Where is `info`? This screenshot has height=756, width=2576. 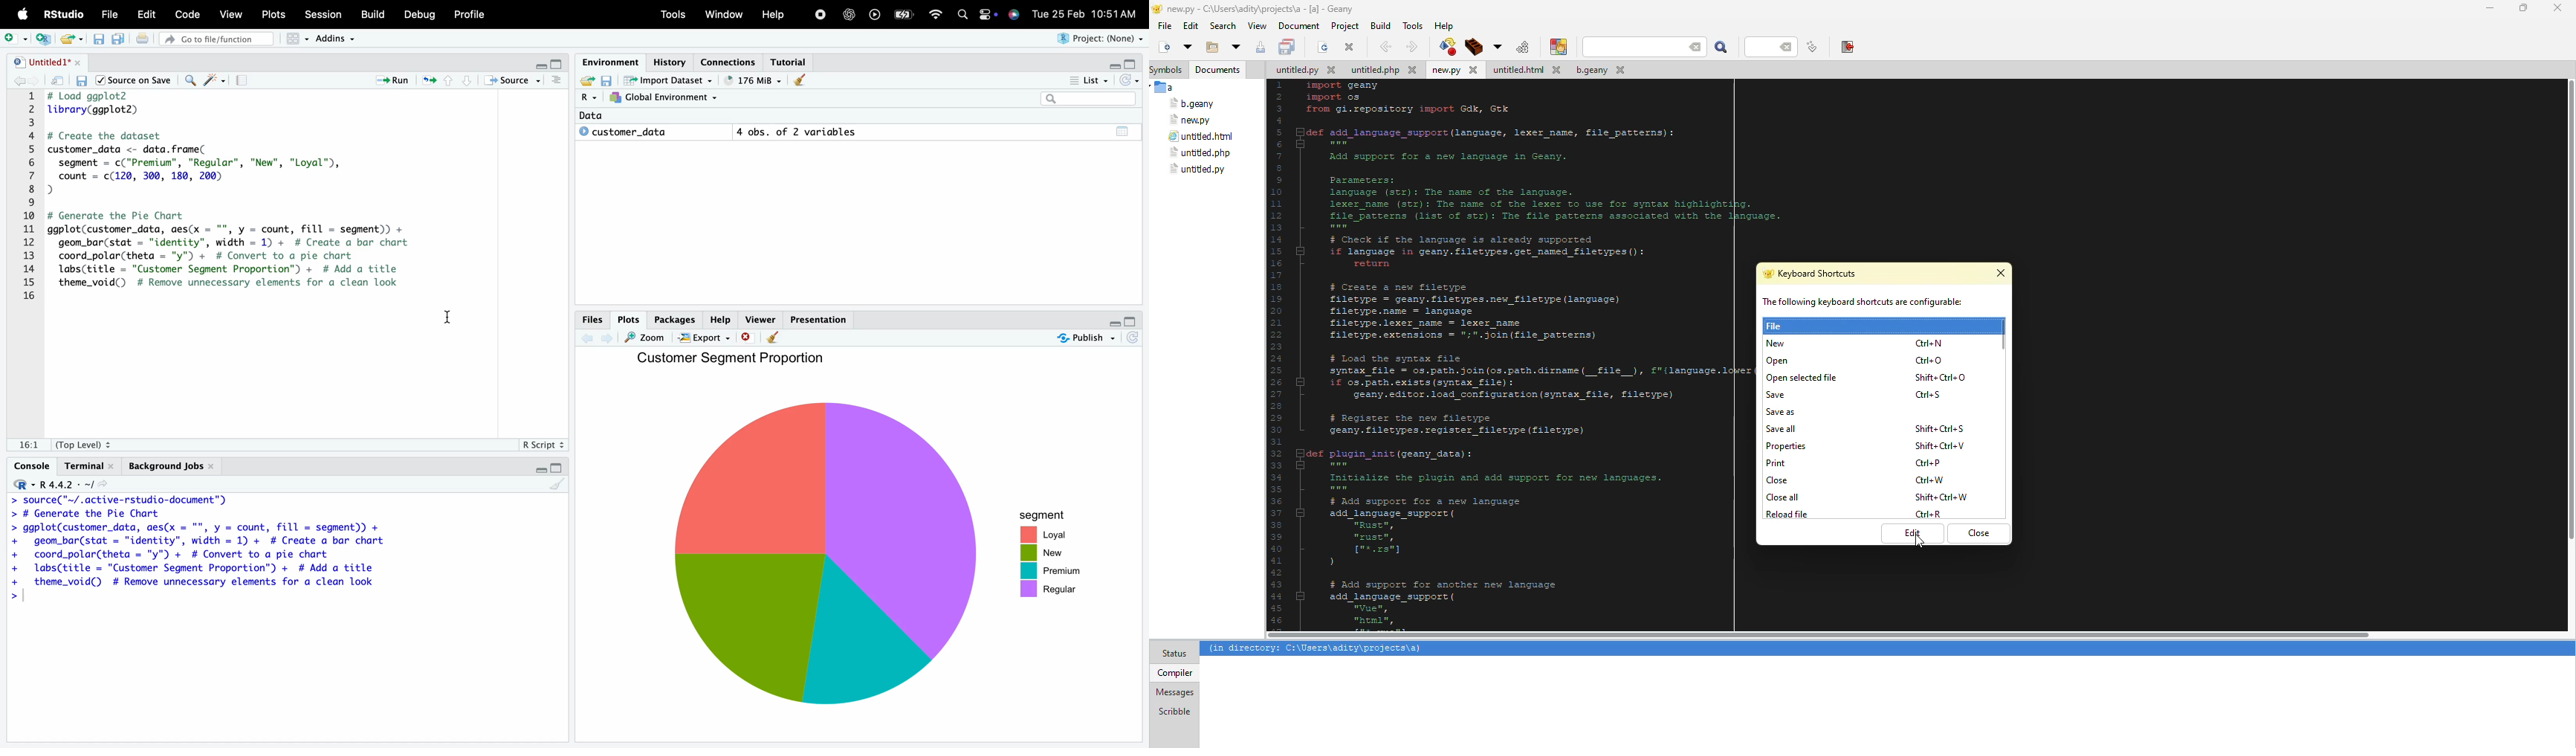 info is located at coordinates (1316, 649).